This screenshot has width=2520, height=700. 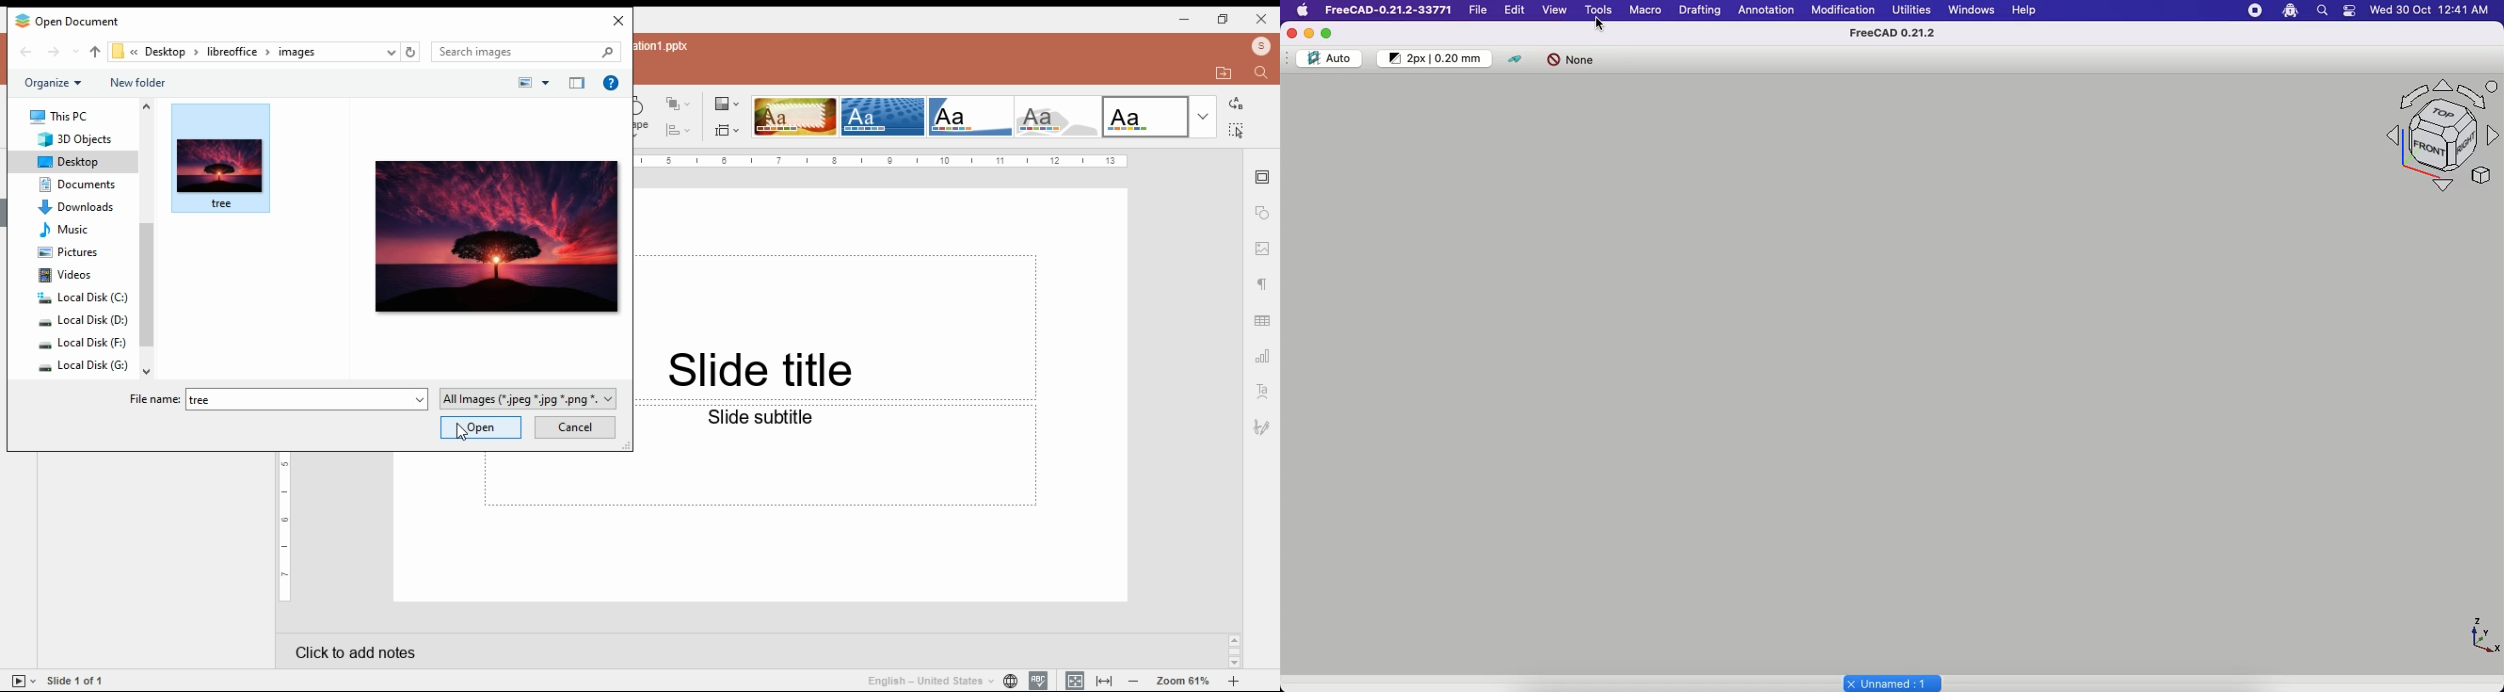 I want to click on restore, so click(x=1222, y=20).